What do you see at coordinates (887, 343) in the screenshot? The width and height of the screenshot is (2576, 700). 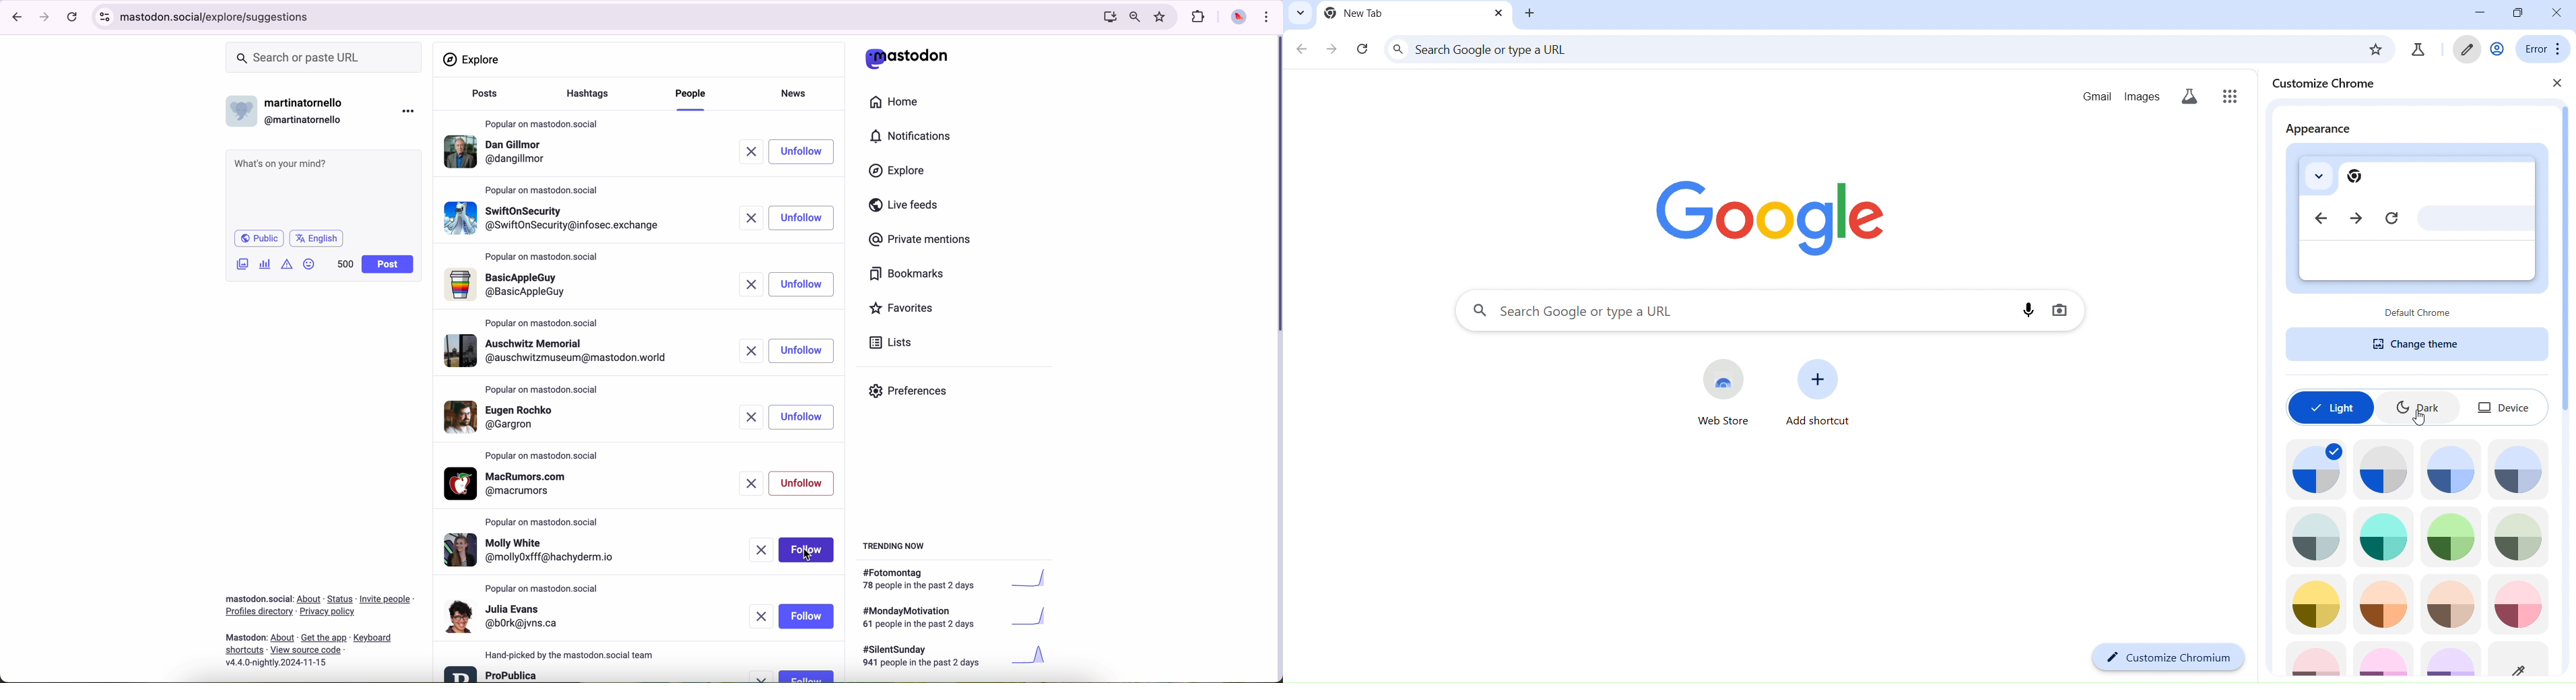 I see `lists` at bounding box center [887, 343].